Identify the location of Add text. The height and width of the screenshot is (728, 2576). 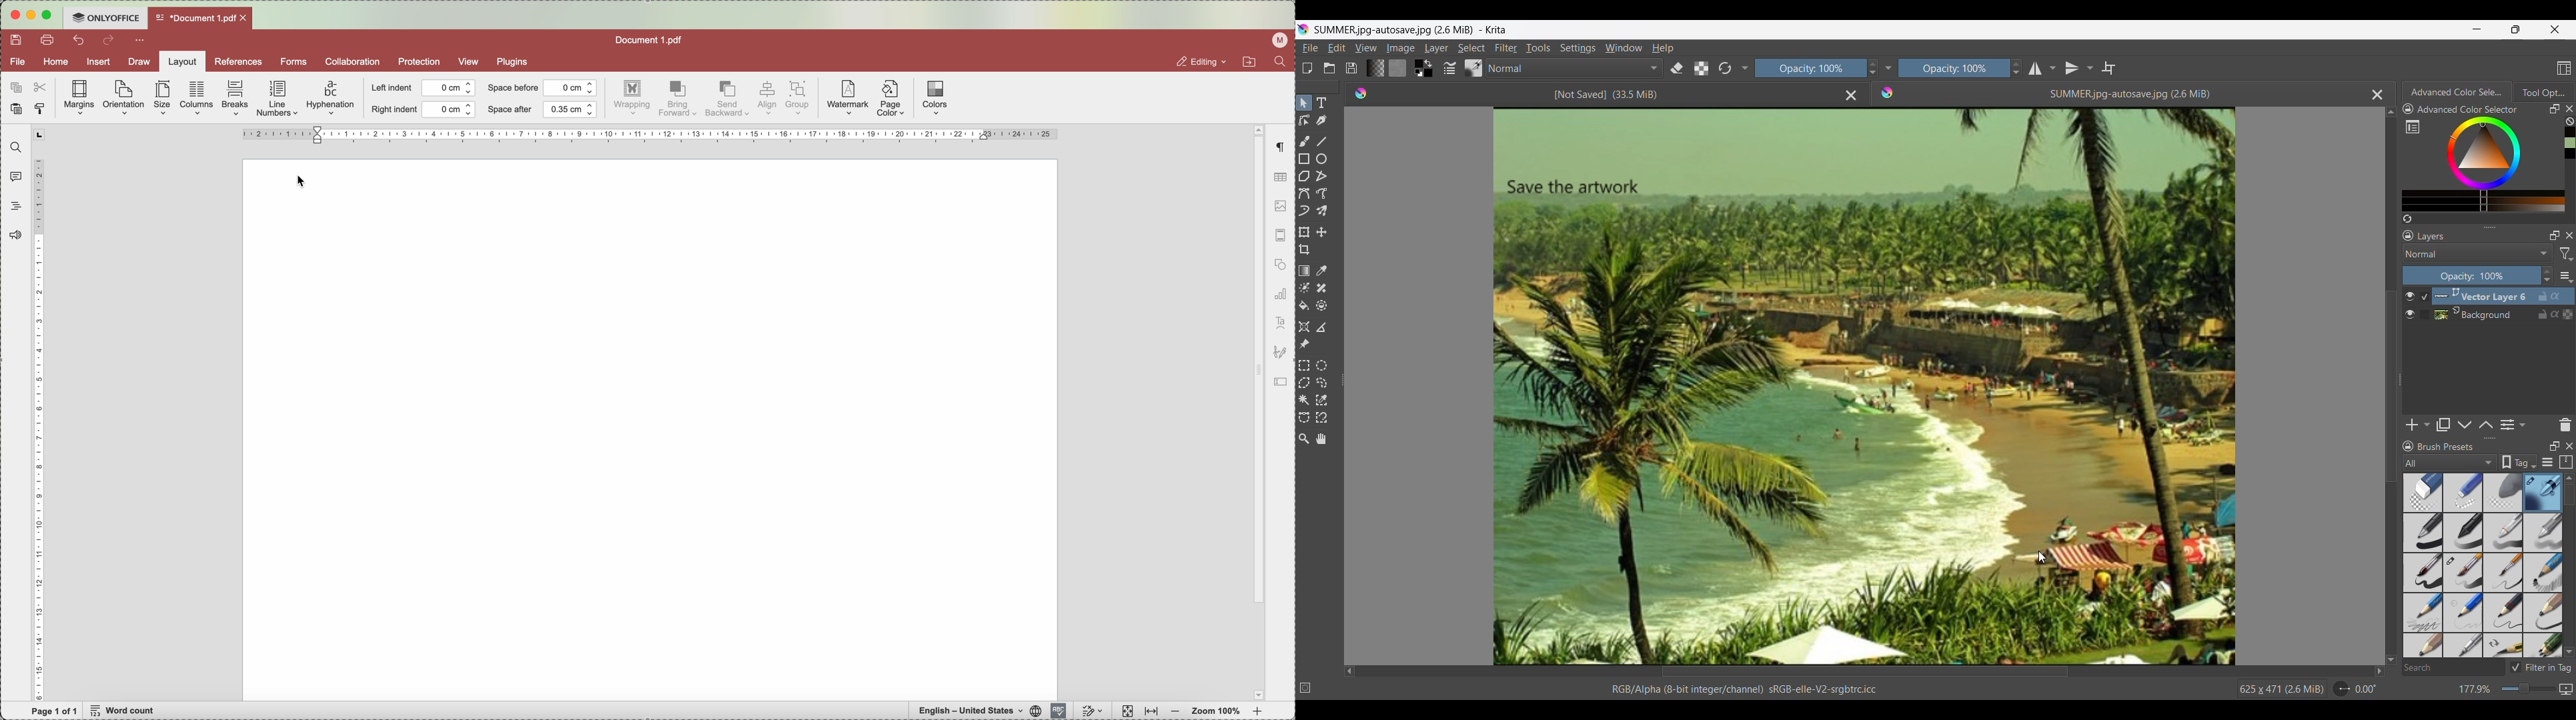
(1322, 103).